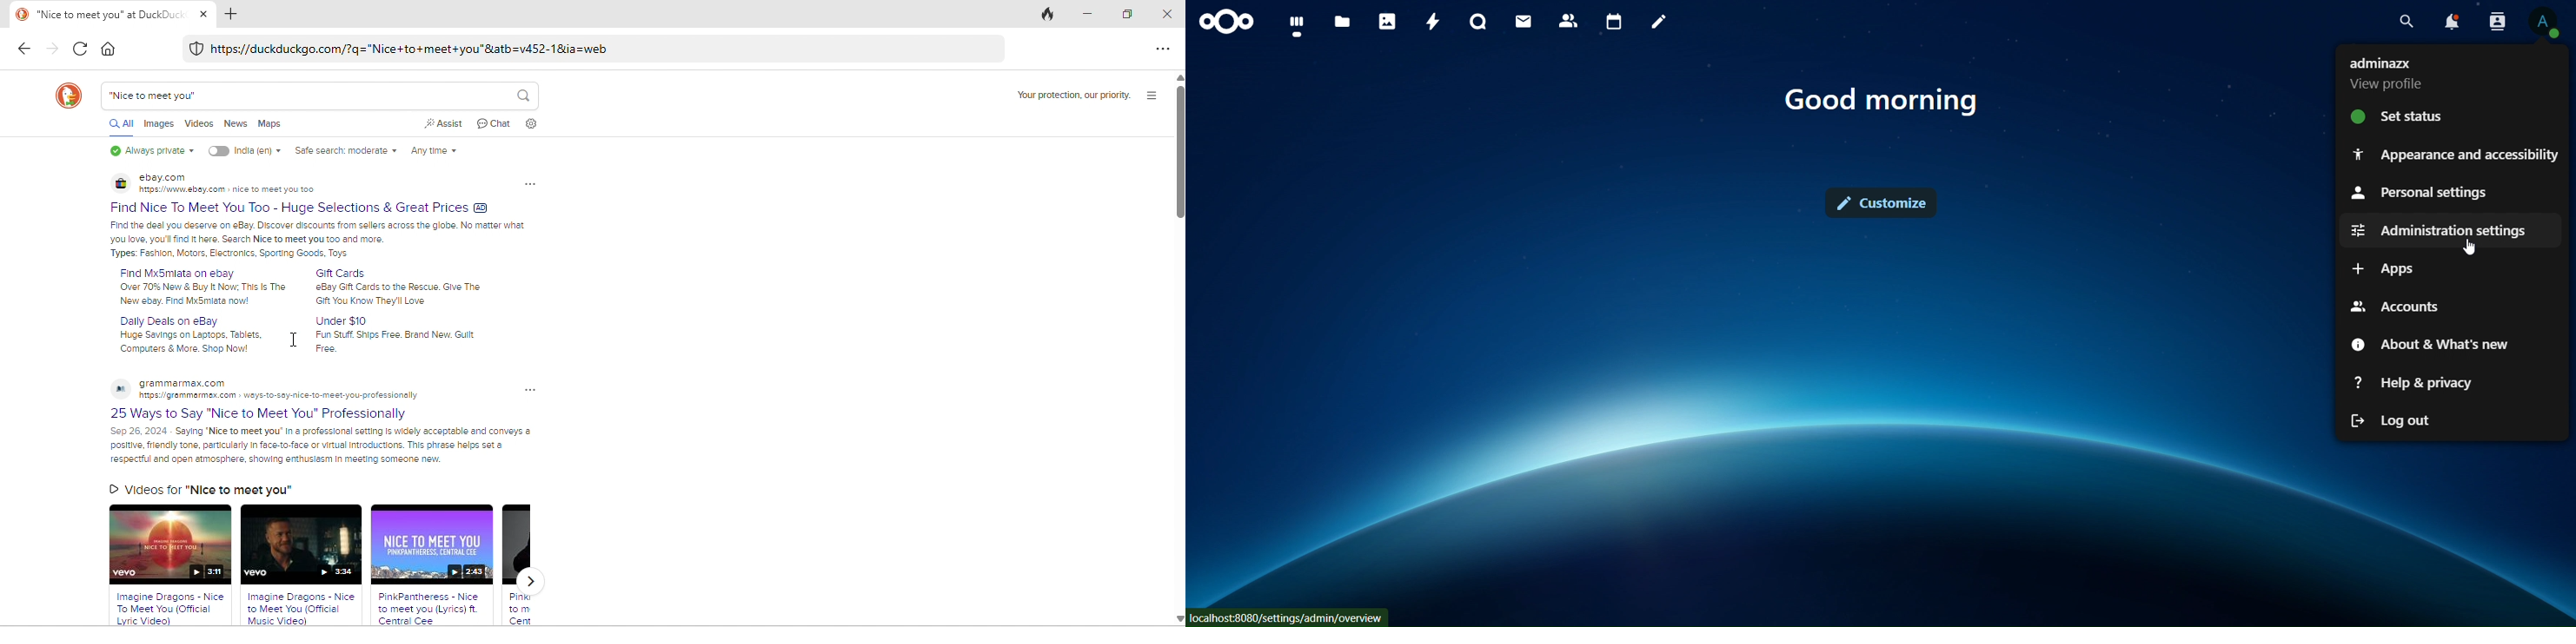 This screenshot has width=2576, height=644. I want to click on Find Nice To Meet You Too - Huge Selections & Great Prices

Find the dal you deserve on eBay. Discover discounts fom sellers across the globe. No matter what
You love, youl find It here. Search Nice to meet you 00 and more.

Types: Fashion, Motors, Electronics, Sporting Goods, Toys., so click(320, 240).